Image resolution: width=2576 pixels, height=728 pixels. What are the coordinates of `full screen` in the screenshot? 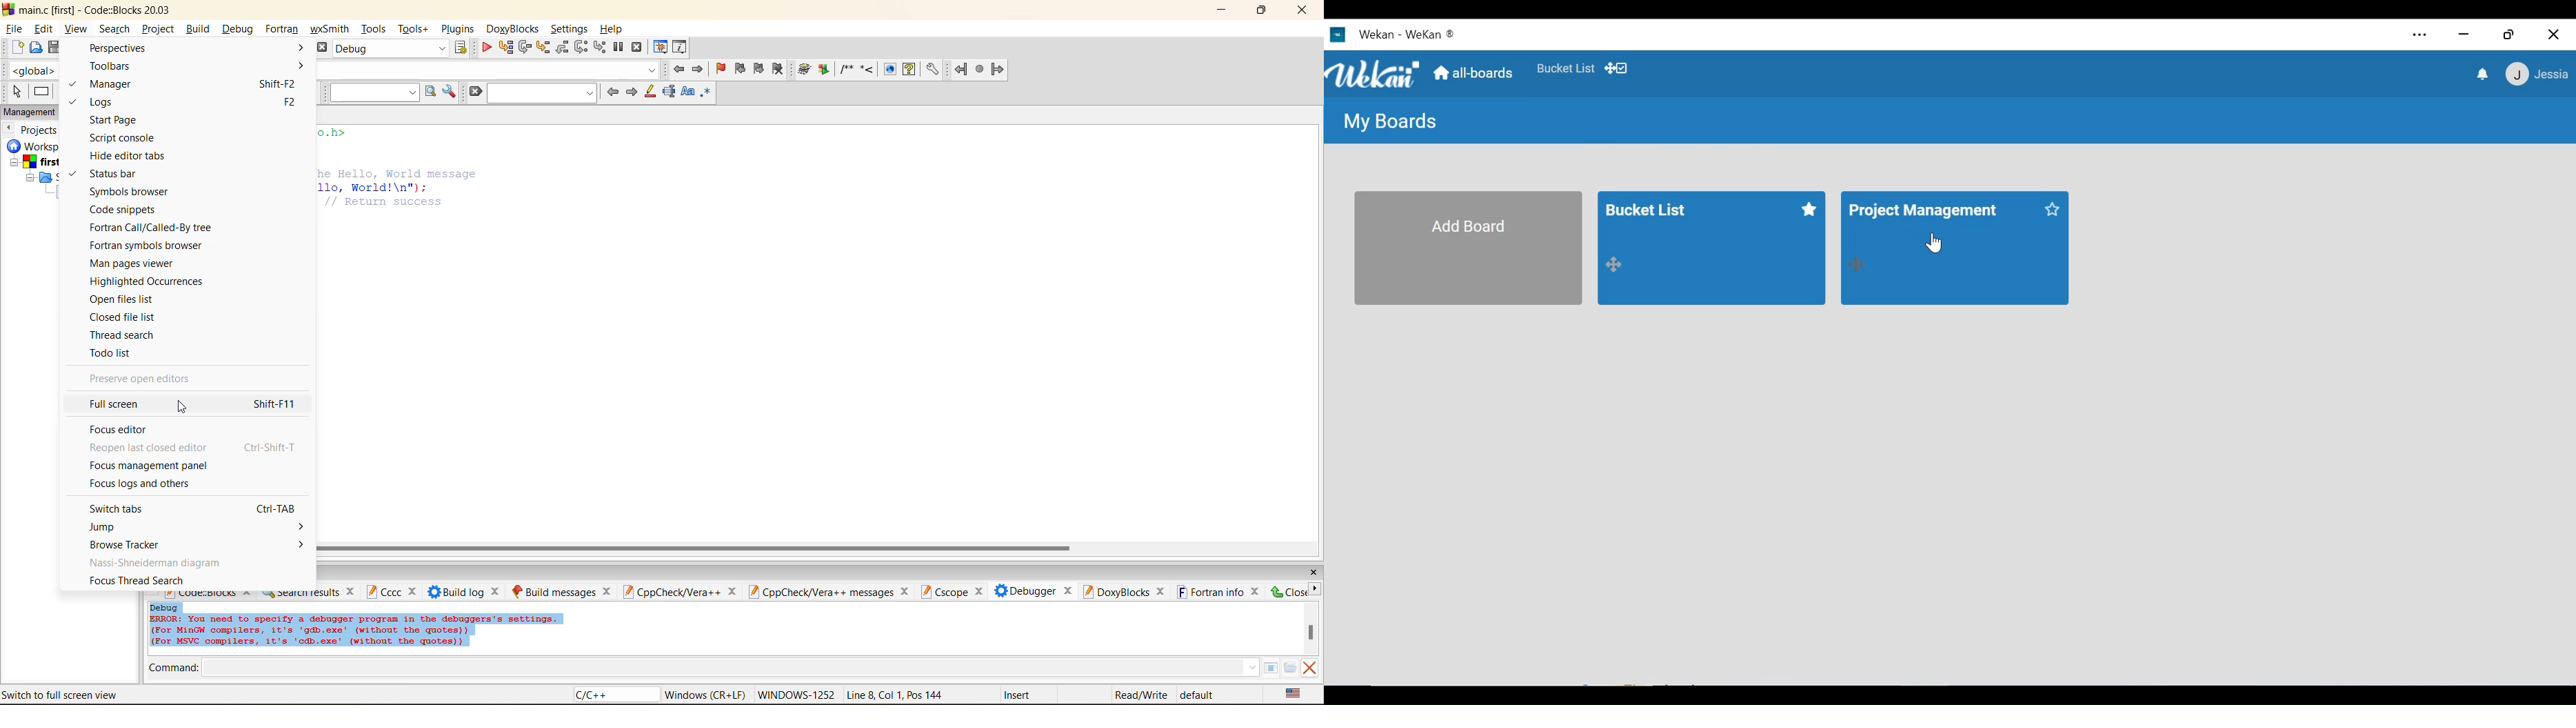 It's located at (191, 405).